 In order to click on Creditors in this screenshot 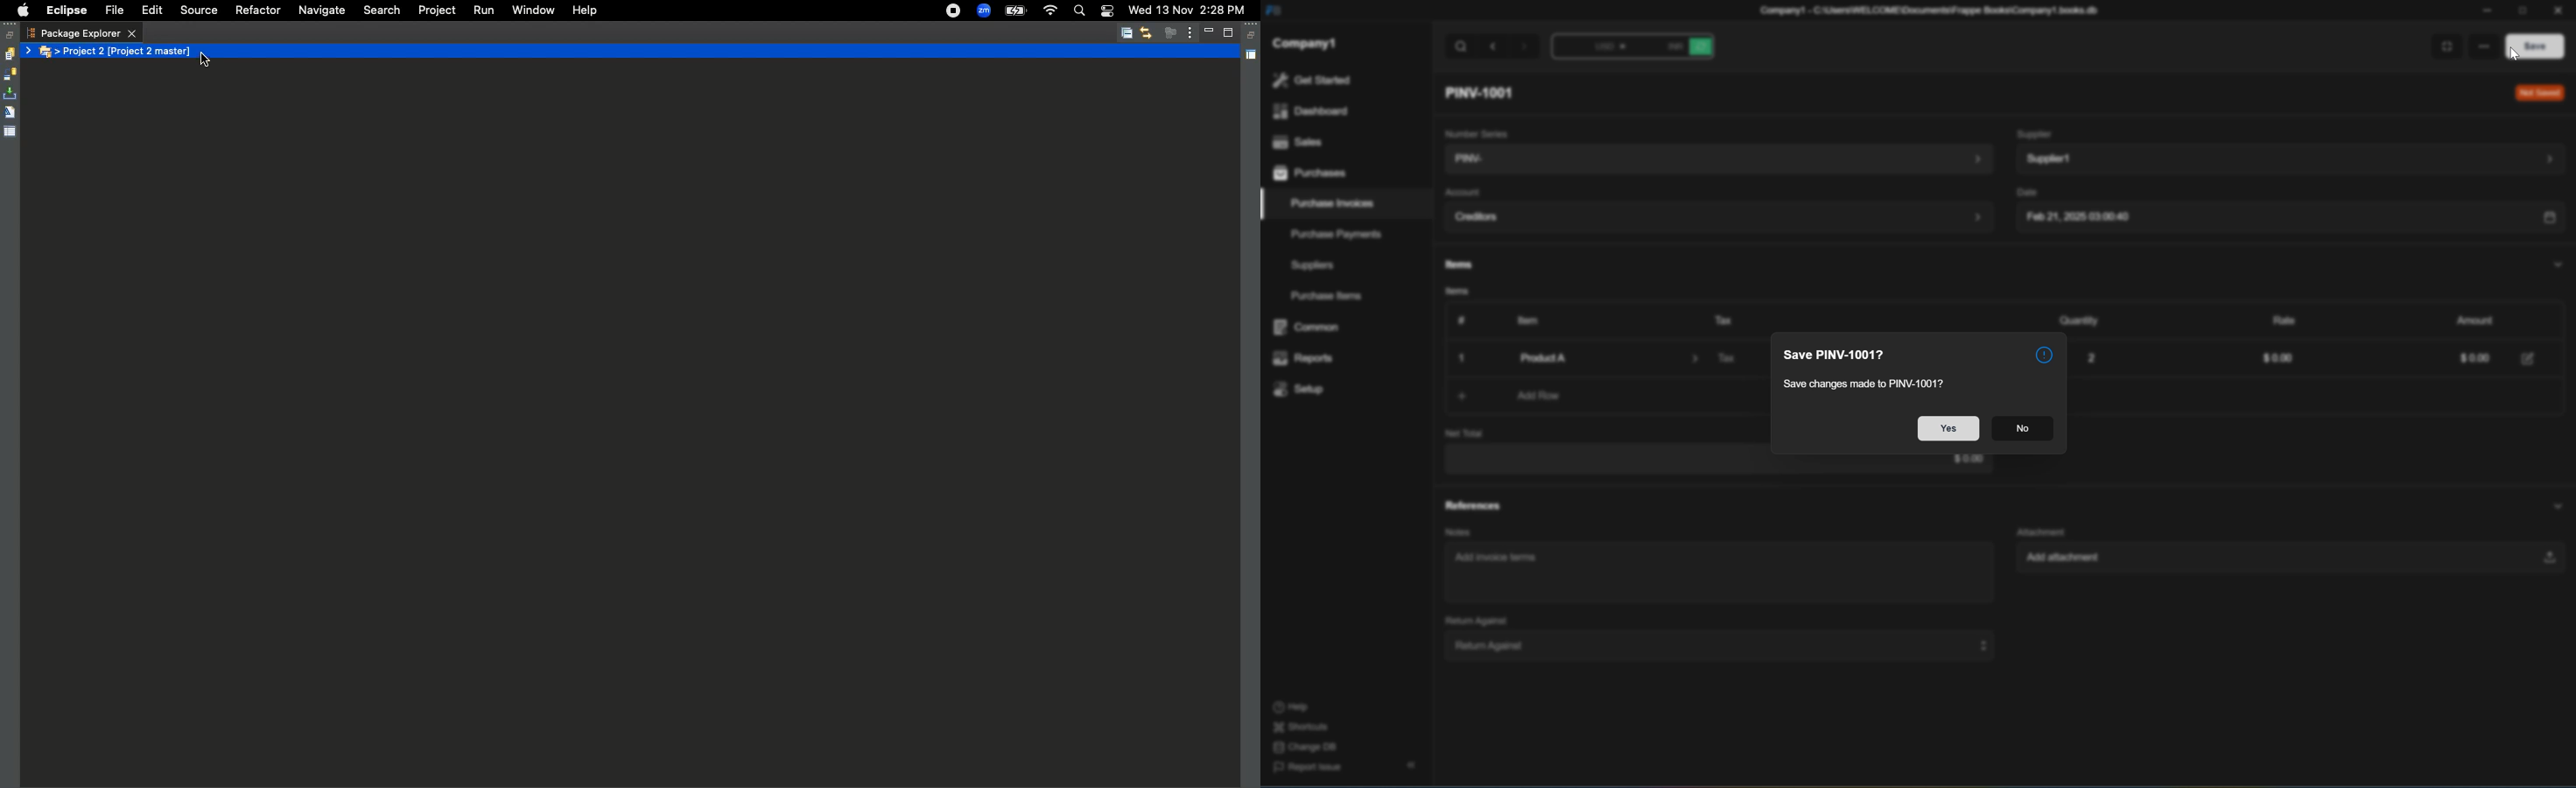, I will do `click(1719, 218)`.